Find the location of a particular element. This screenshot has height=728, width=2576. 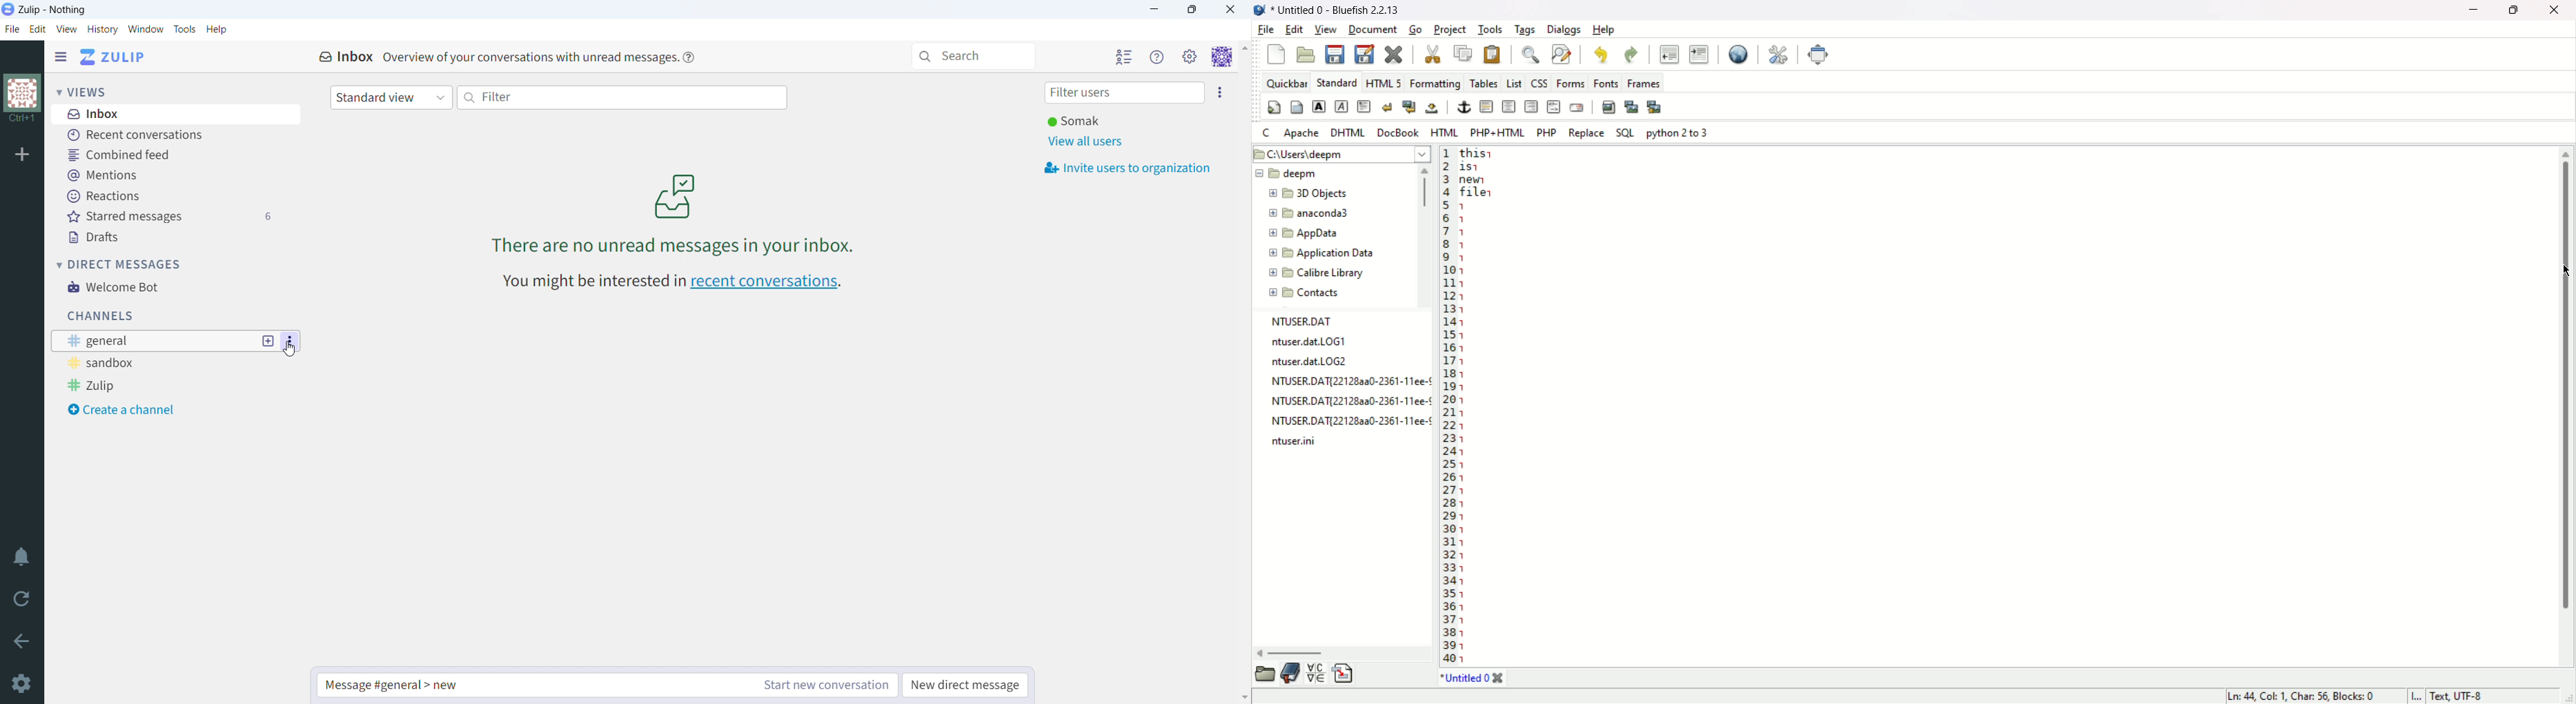

combined feed is located at coordinates (167, 156).